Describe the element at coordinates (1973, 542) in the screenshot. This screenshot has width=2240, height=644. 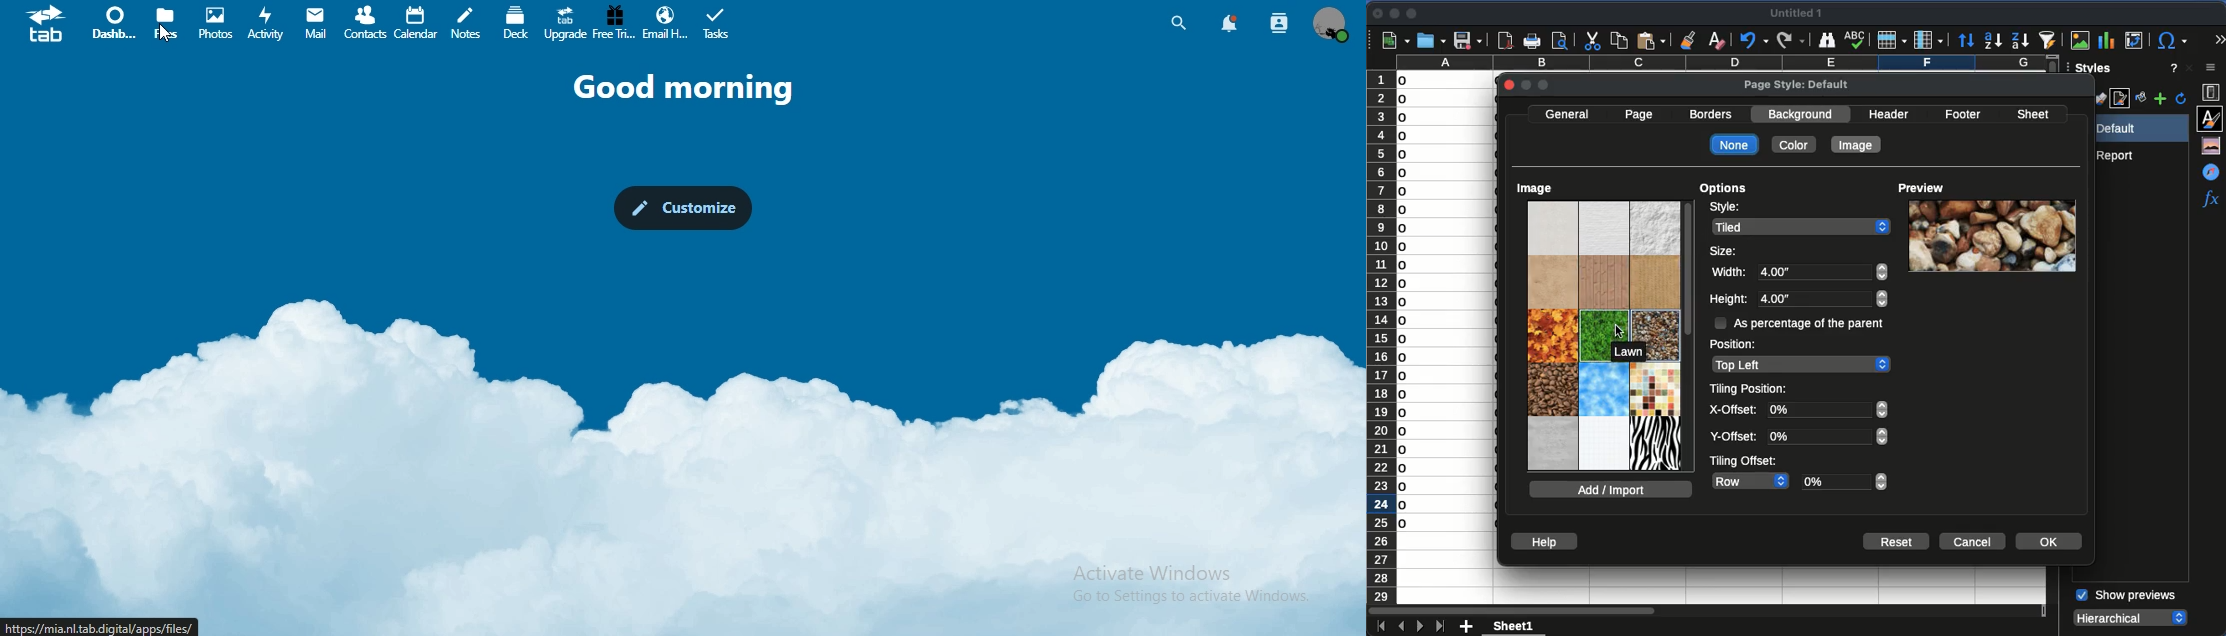
I see `cancel` at that location.